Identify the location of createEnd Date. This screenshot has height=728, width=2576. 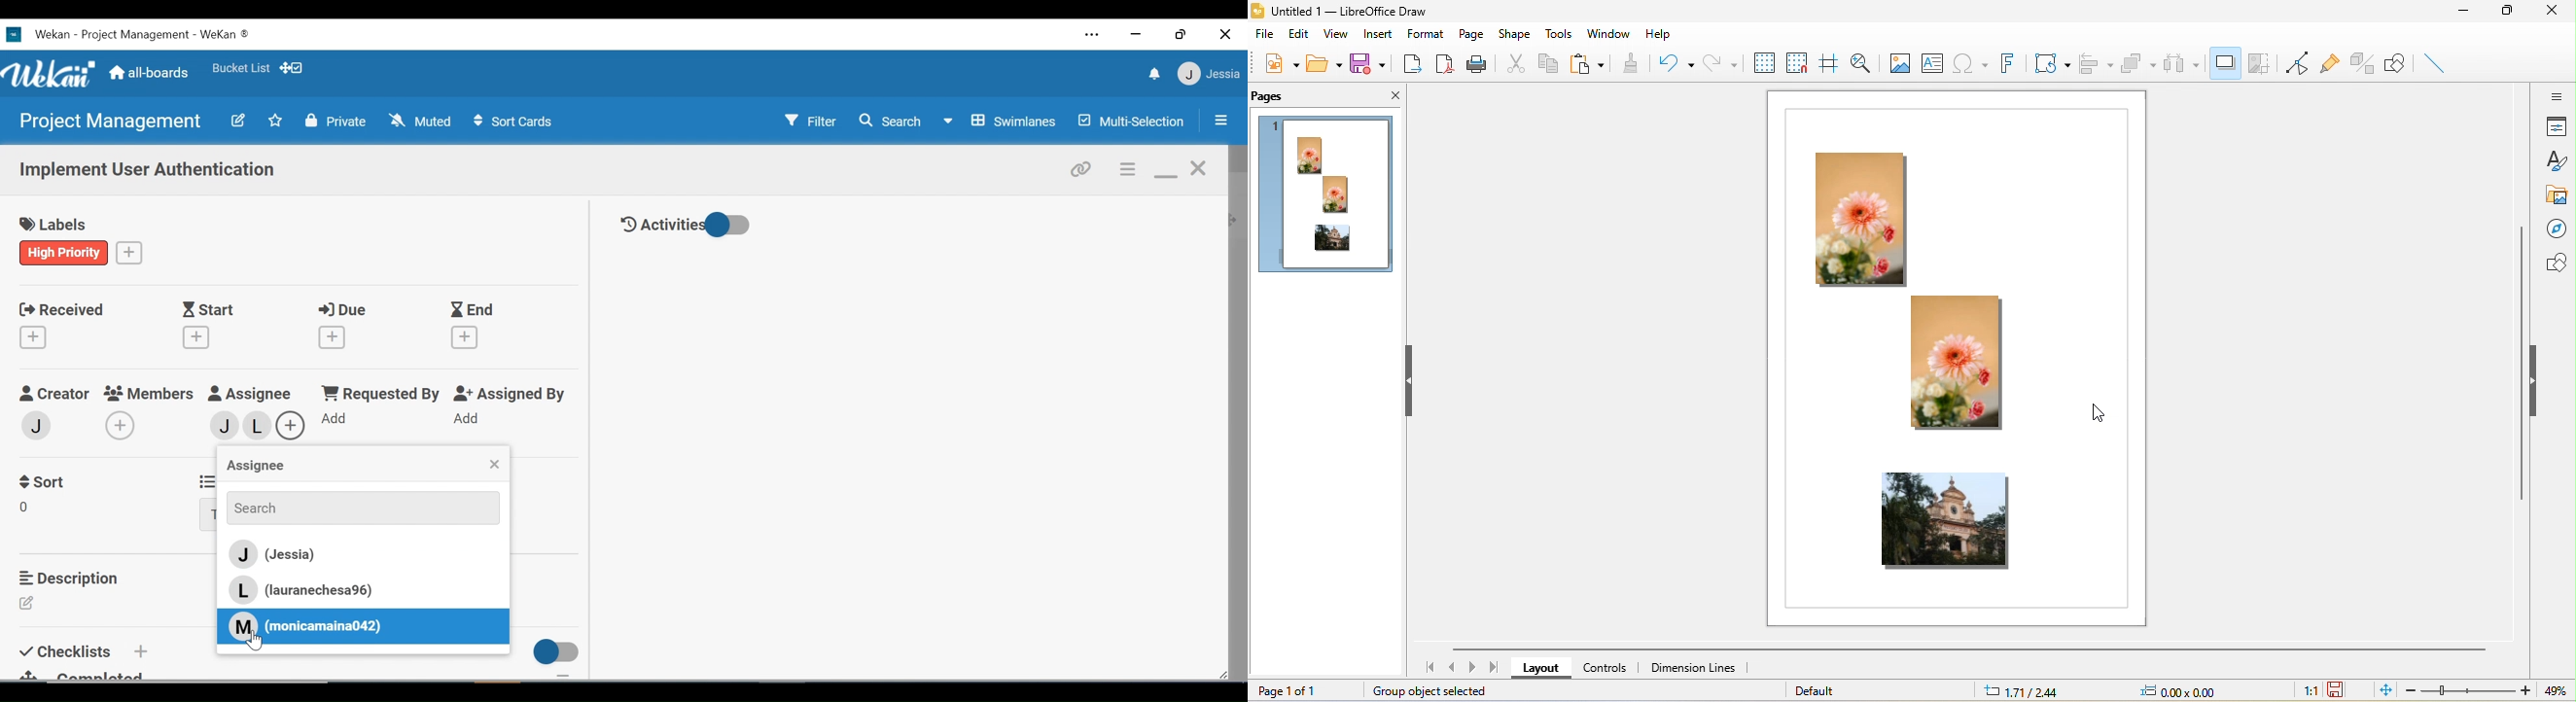
(467, 337).